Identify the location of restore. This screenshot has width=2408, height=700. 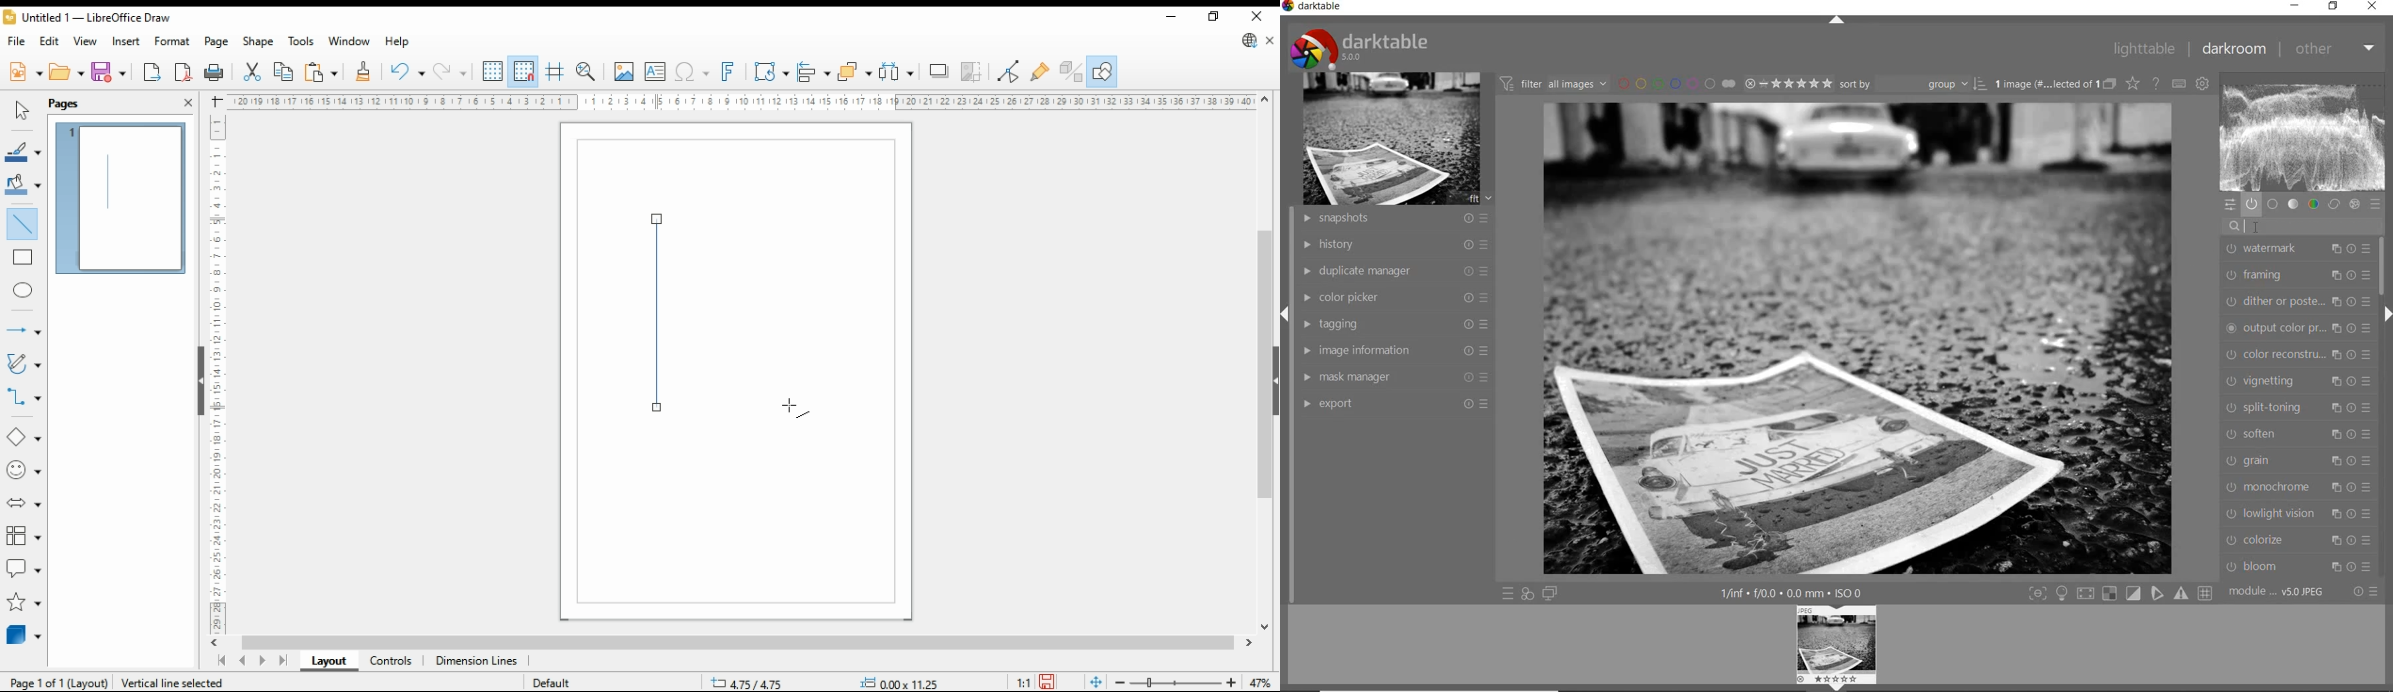
(1216, 16).